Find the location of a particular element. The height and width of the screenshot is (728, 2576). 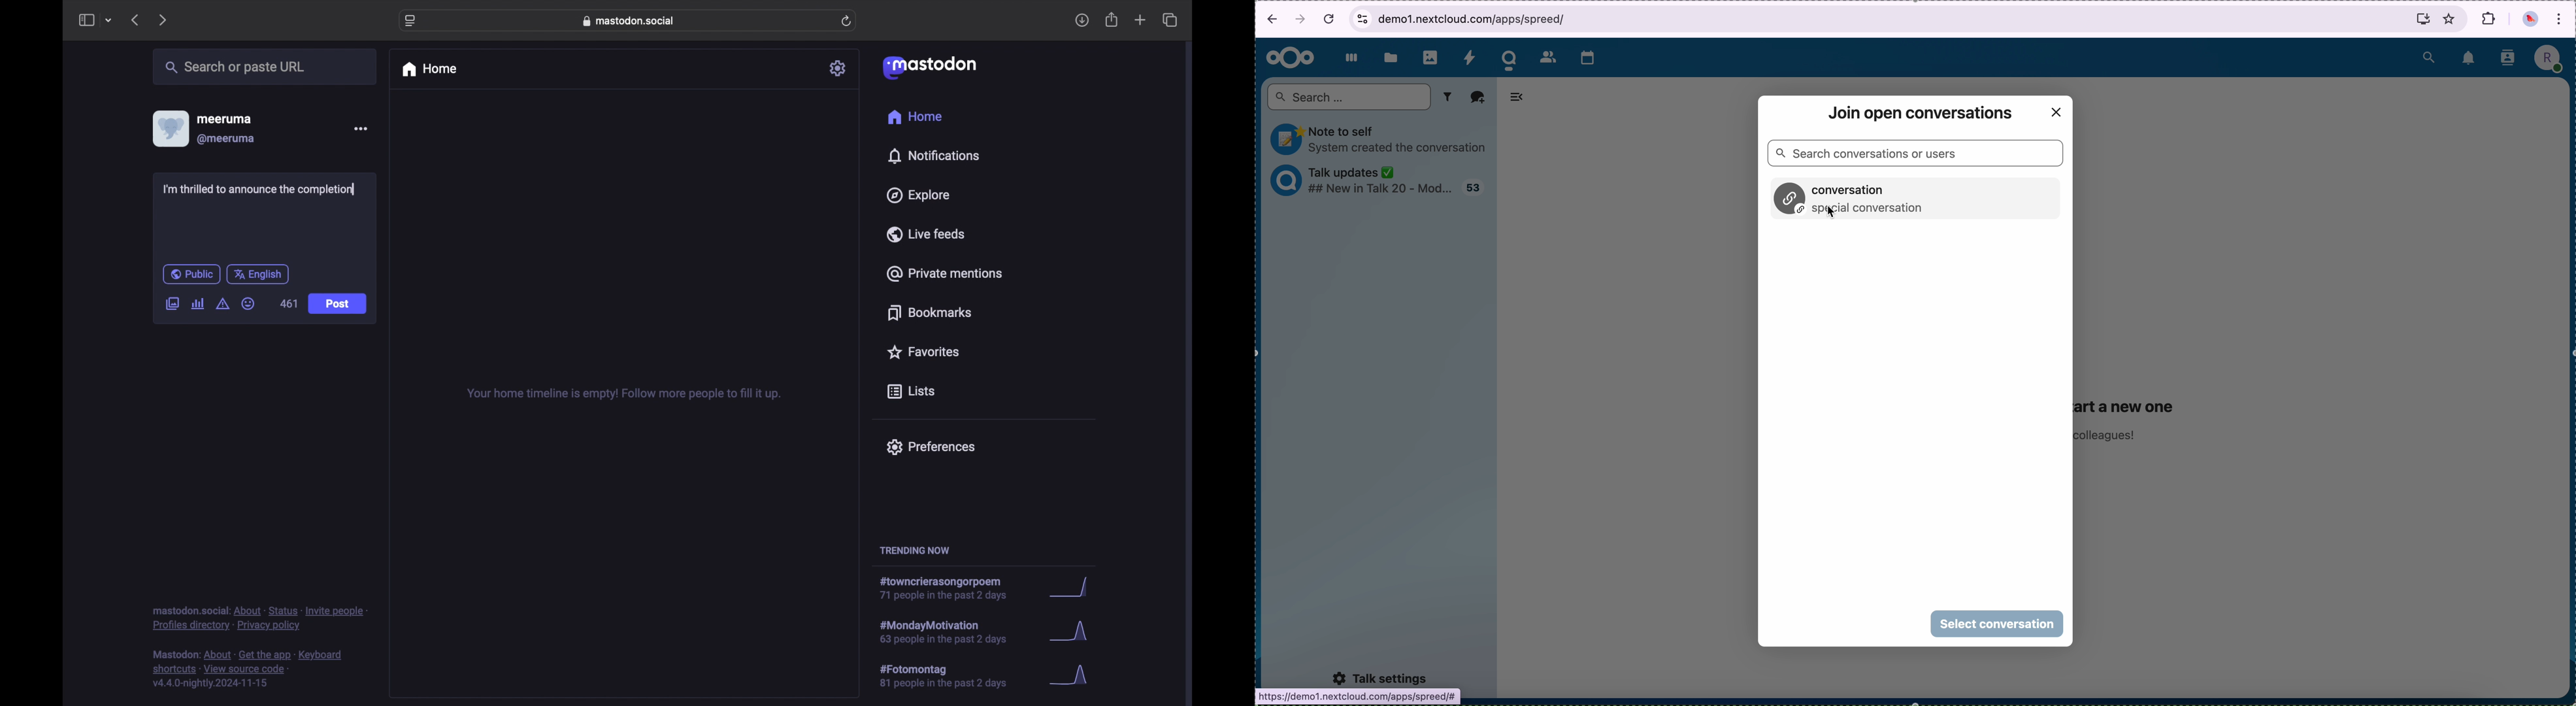

emoji is located at coordinates (248, 303).